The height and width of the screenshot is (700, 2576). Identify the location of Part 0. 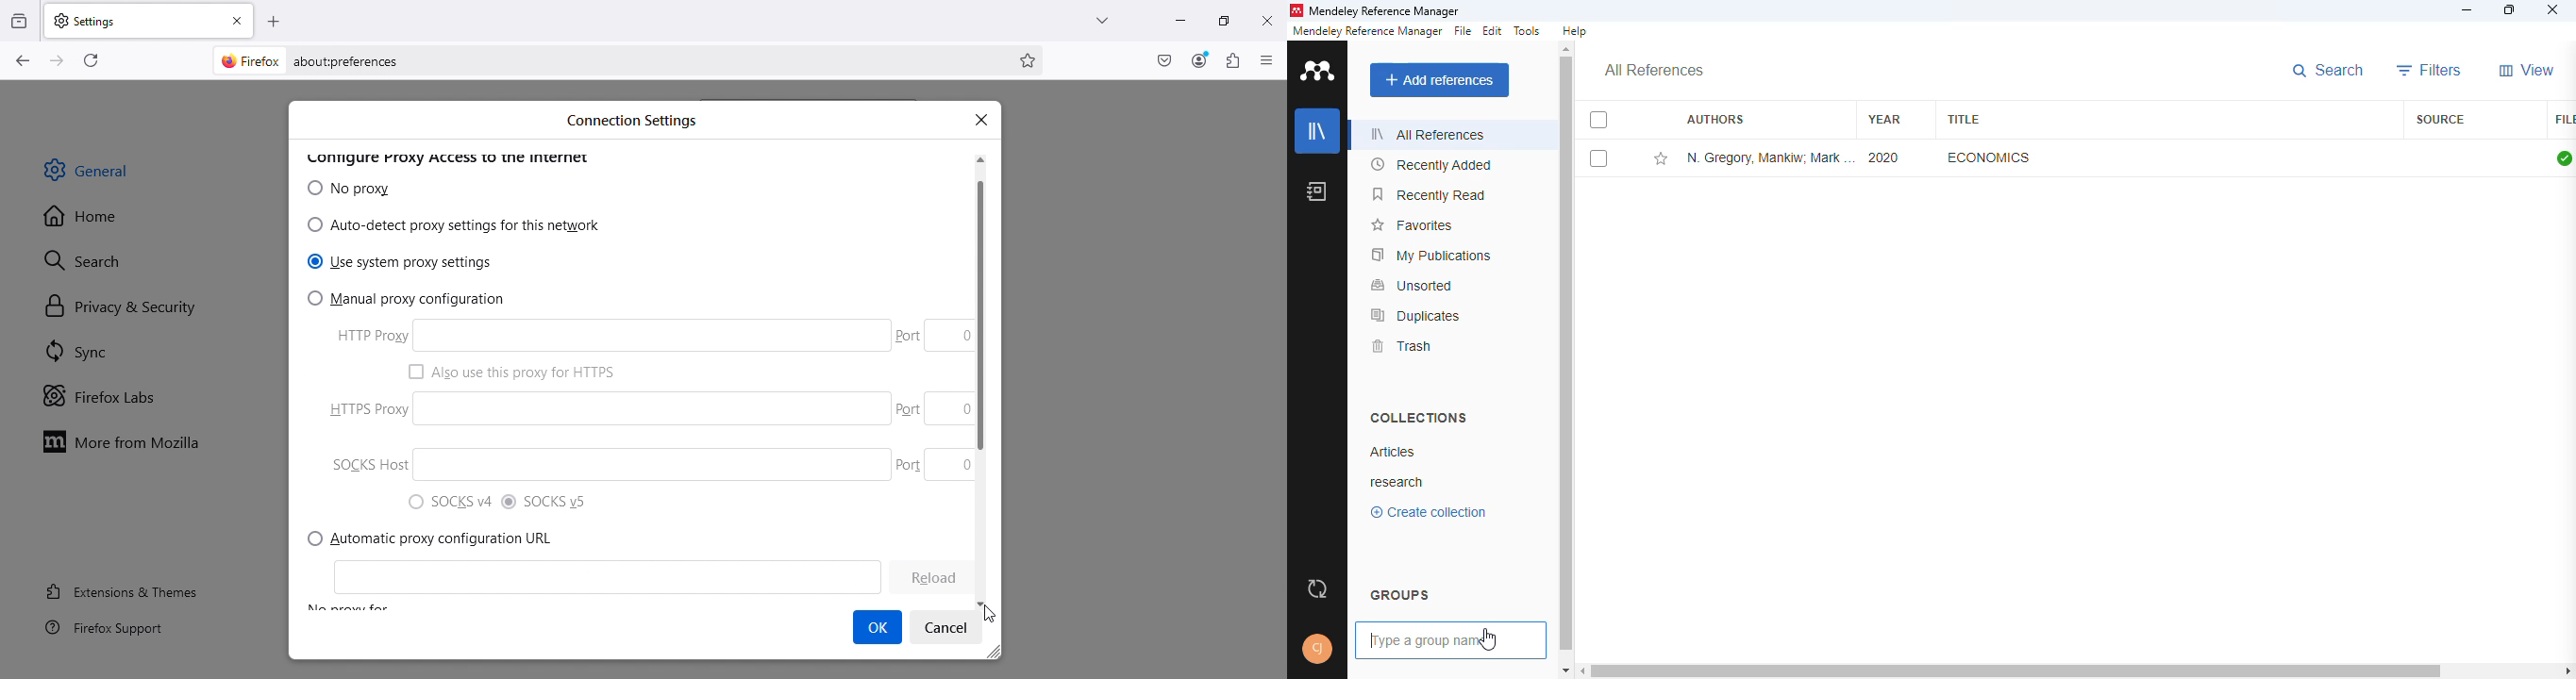
(926, 407).